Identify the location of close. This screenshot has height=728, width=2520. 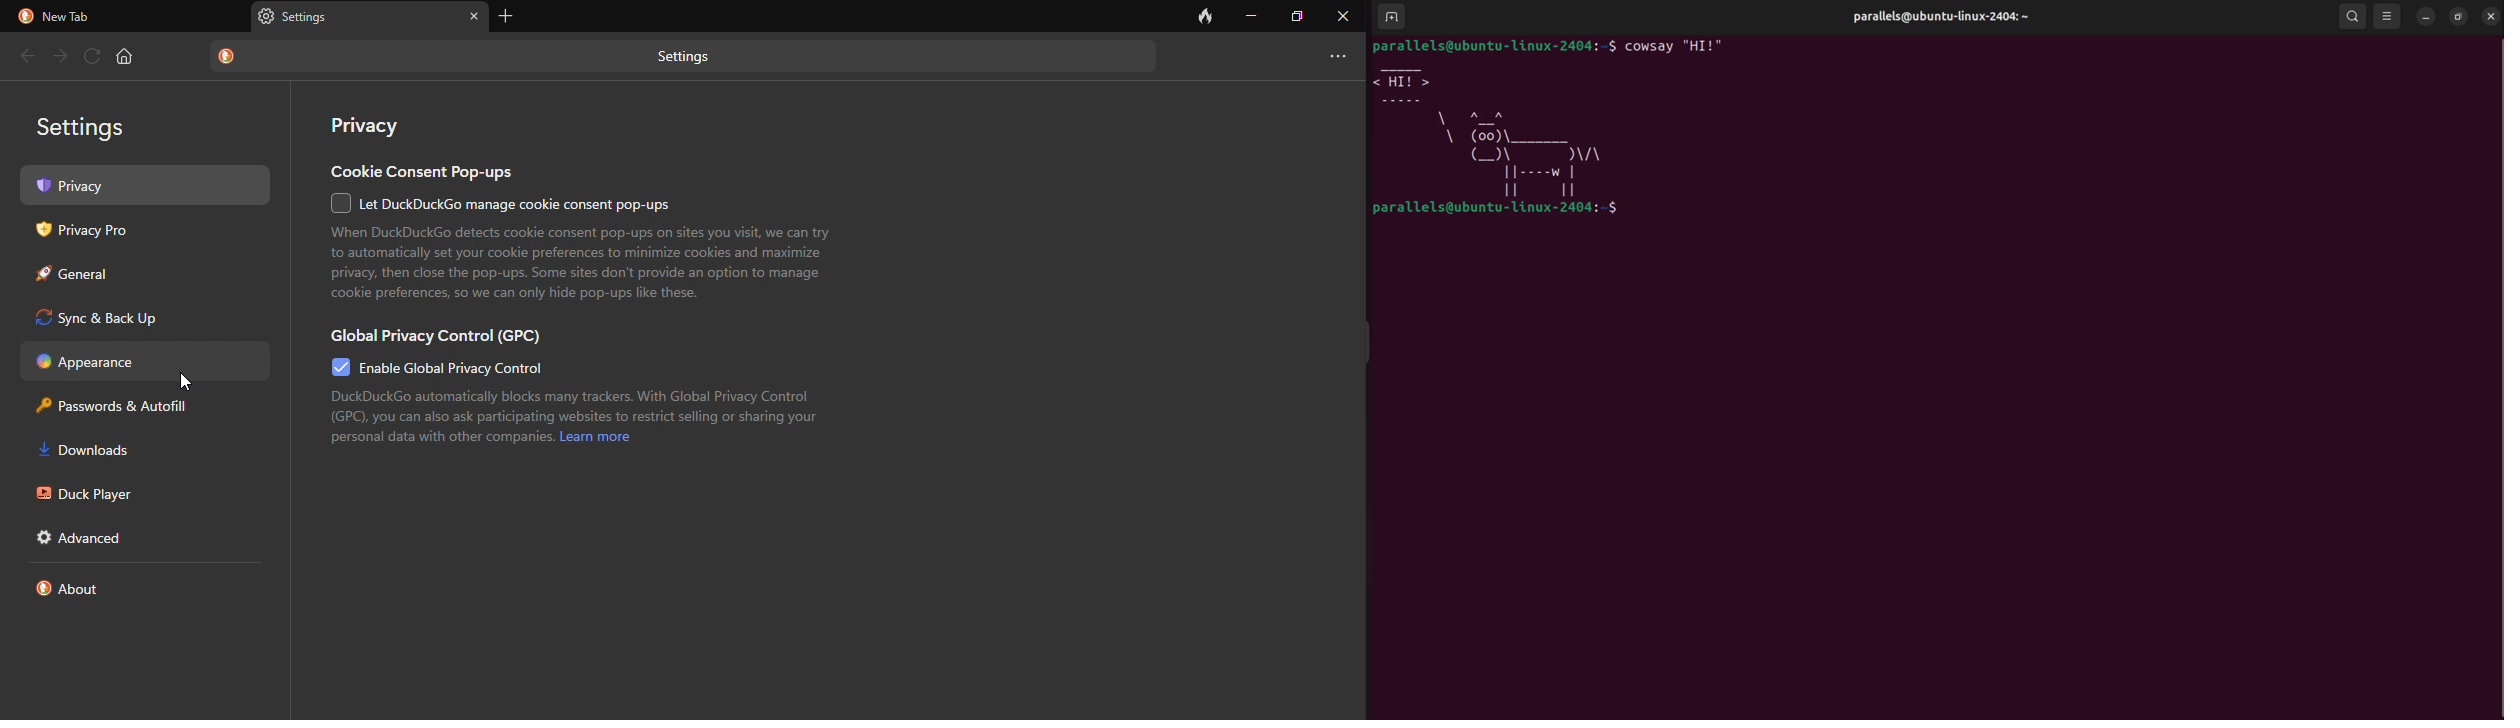
(474, 16).